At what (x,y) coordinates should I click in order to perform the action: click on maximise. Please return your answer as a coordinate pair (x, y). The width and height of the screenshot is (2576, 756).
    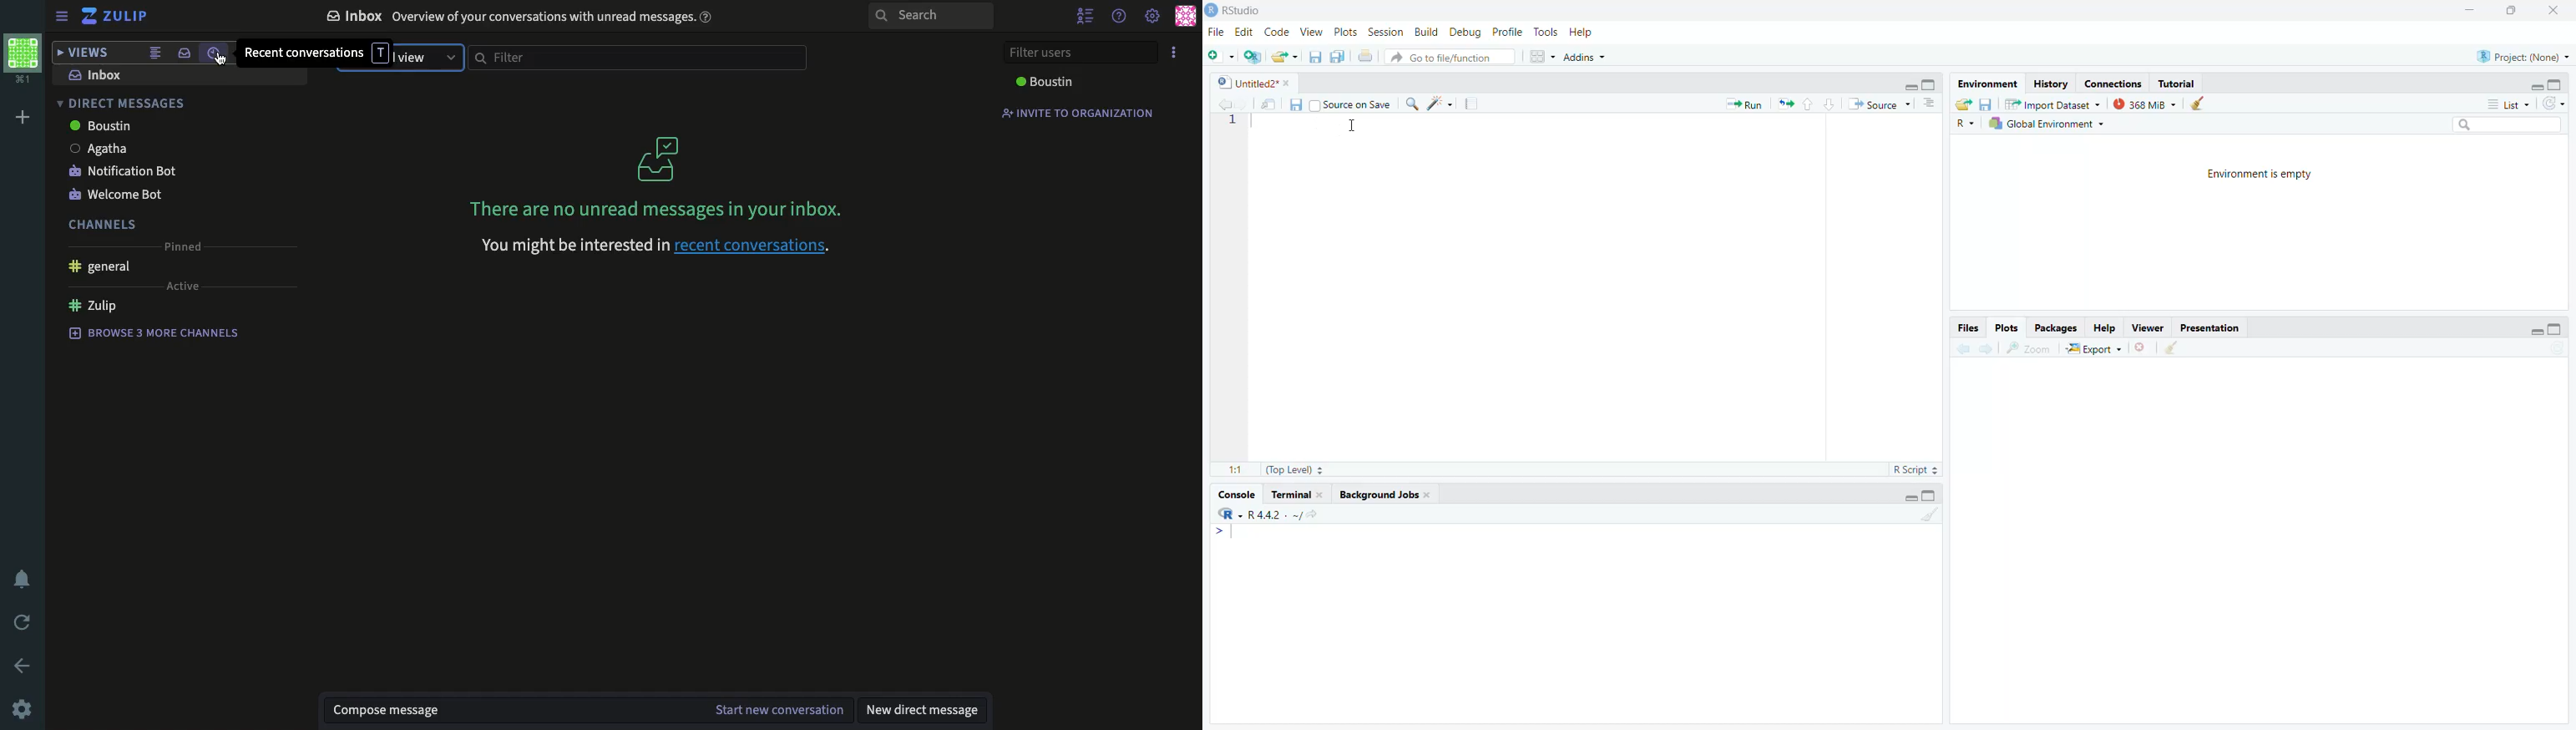
    Looking at the image, I should click on (2558, 328).